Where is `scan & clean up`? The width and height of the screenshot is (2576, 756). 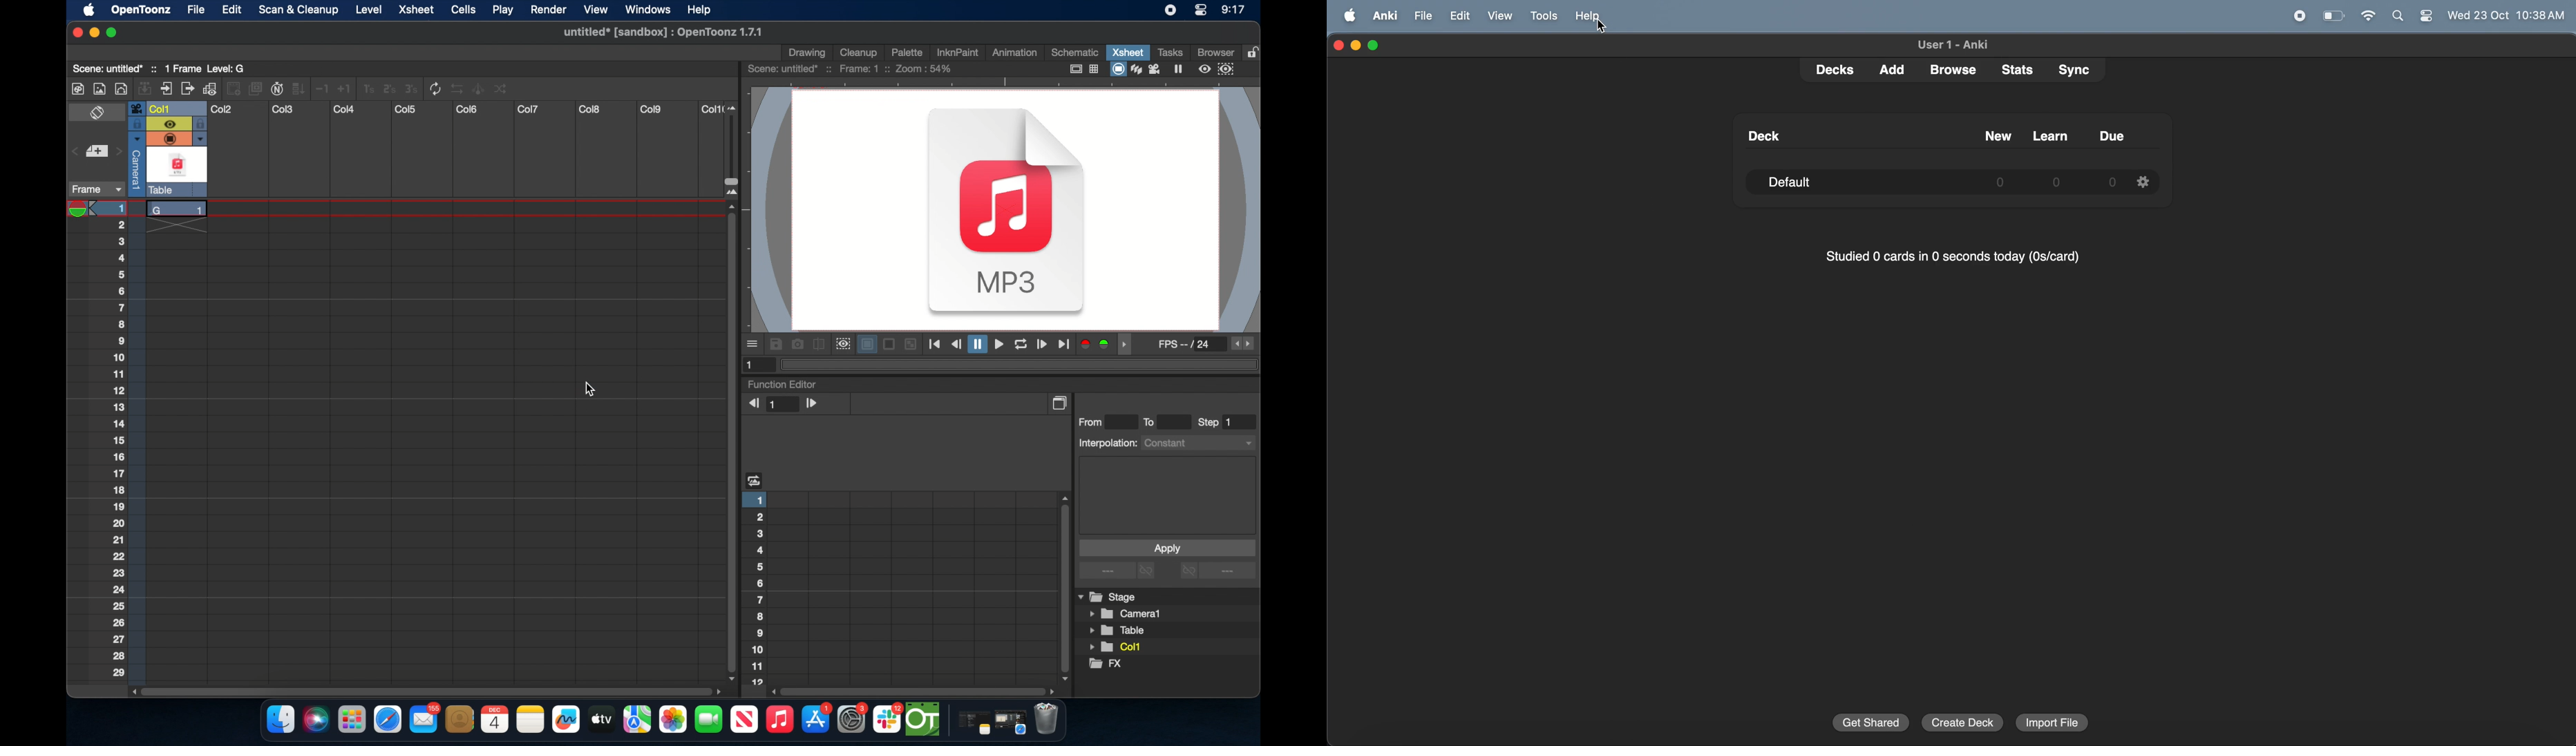 scan & clean up is located at coordinates (298, 11).